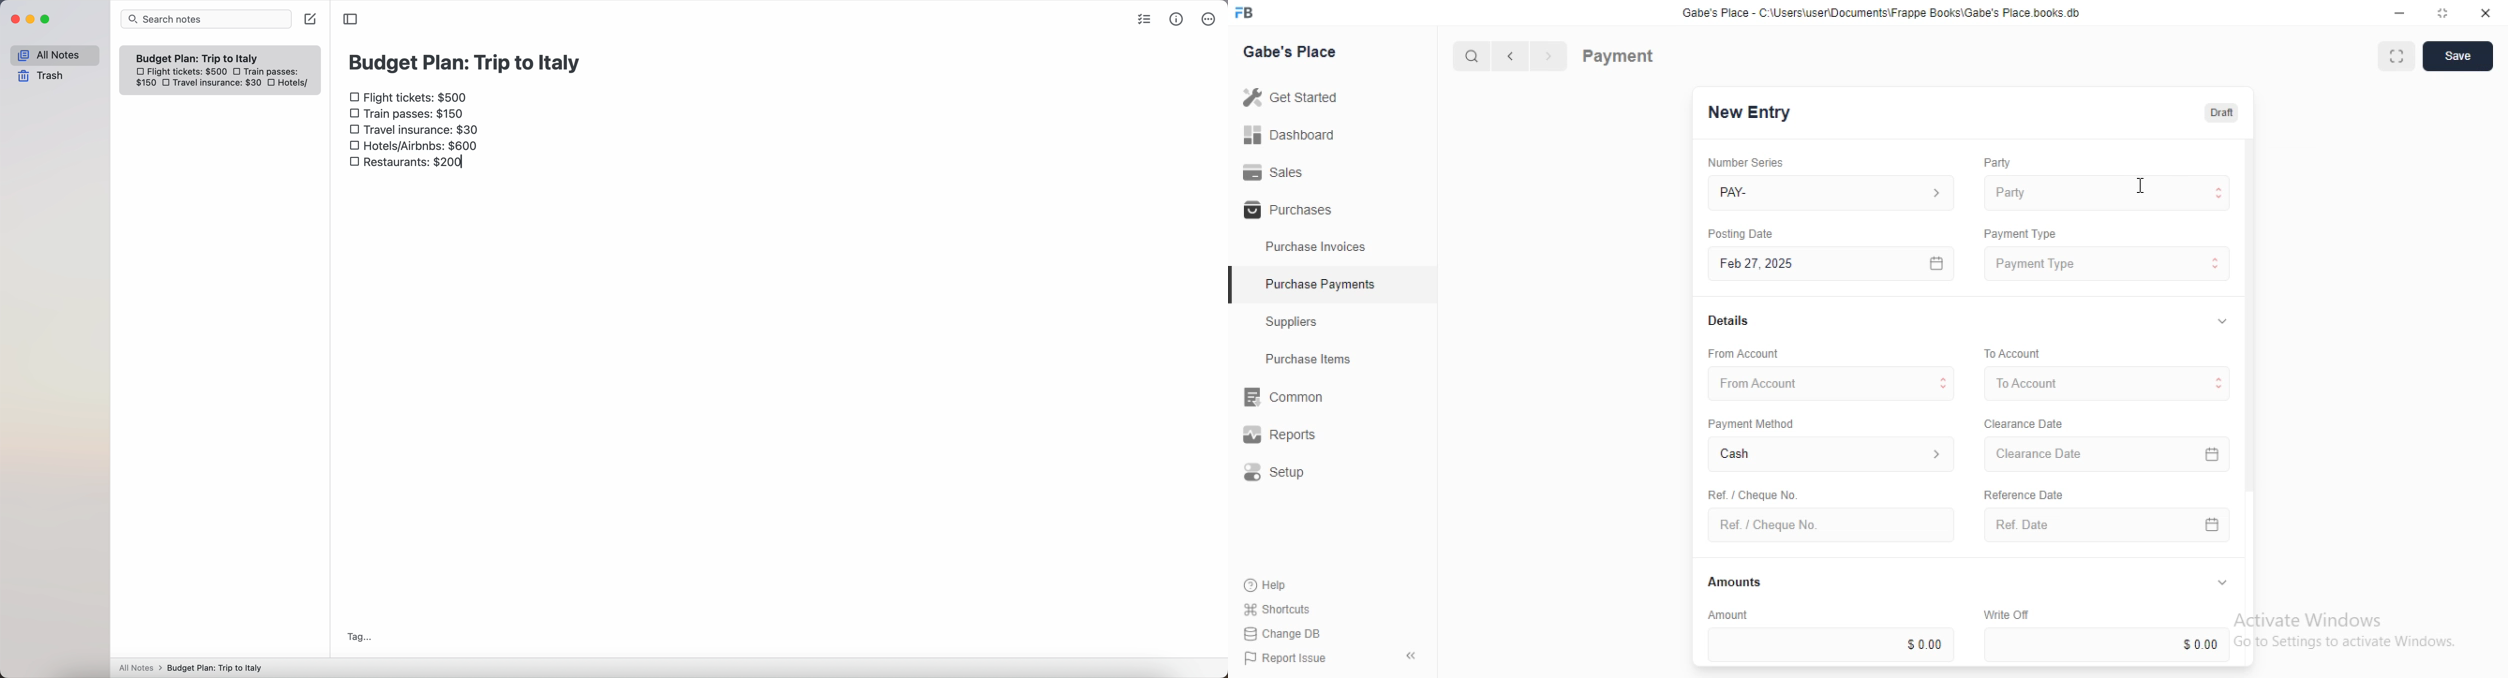  What do you see at coordinates (1298, 324) in the screenshot?
I see `Suppliers` at bounding box center [1298, 324].